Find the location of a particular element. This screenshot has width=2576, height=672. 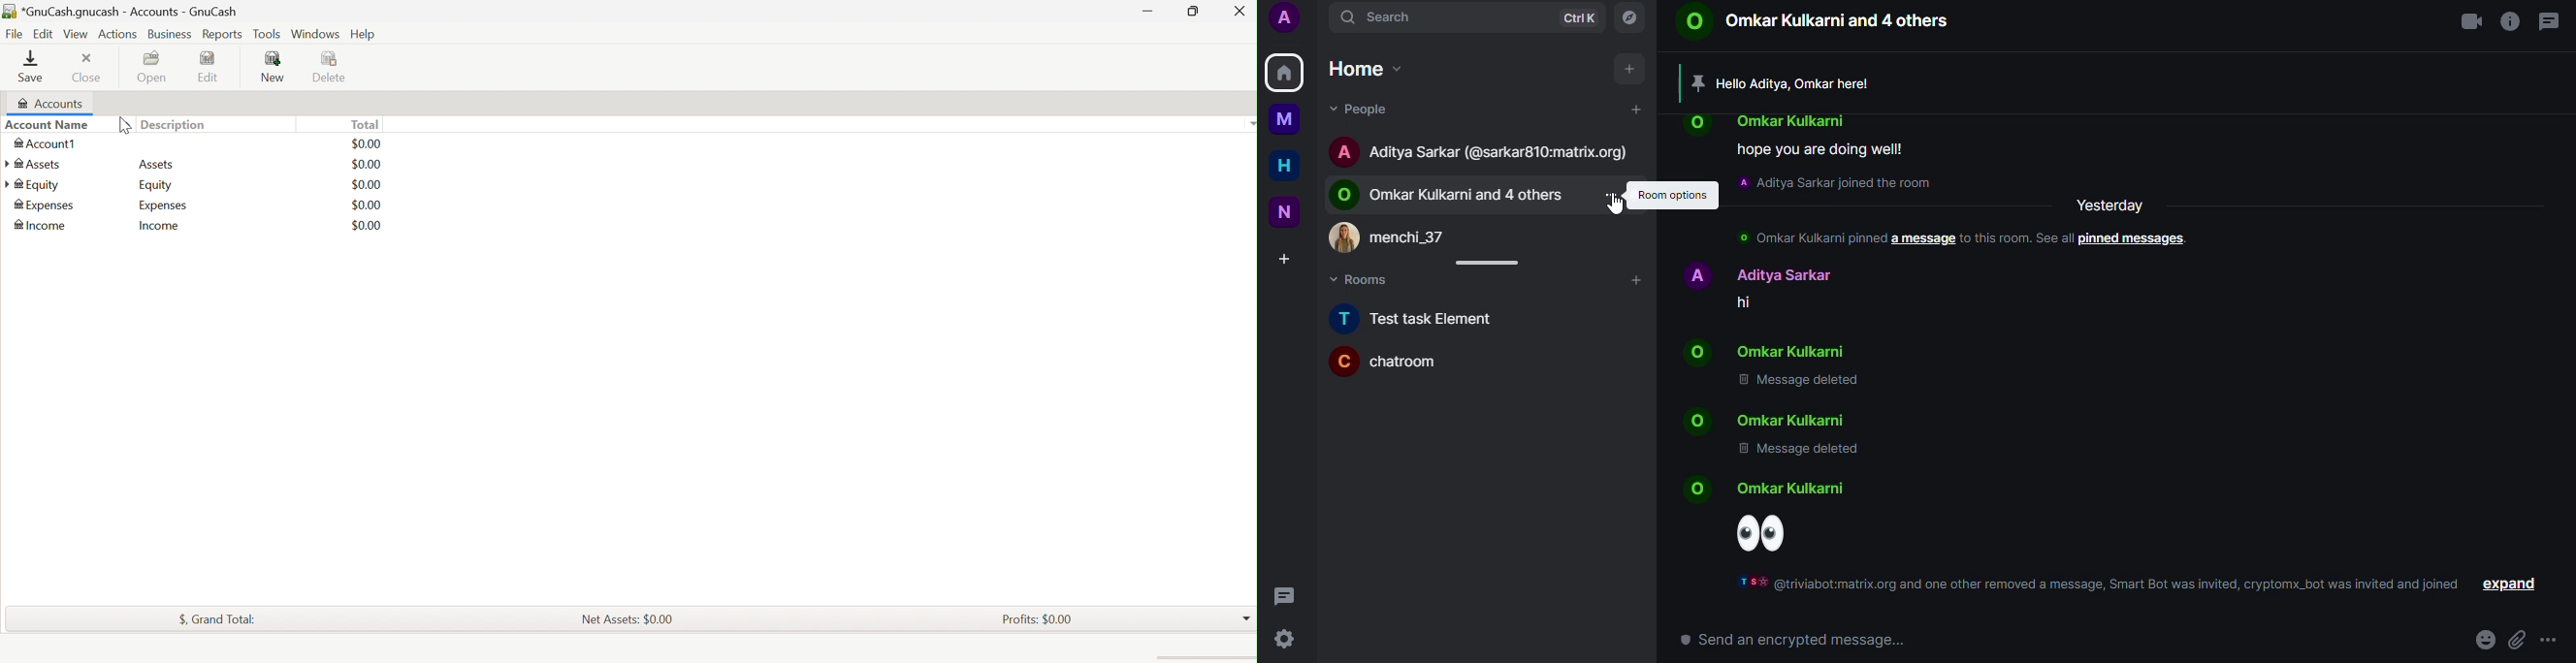

Aditya Sarkar is located at coordinates (1761, 271).